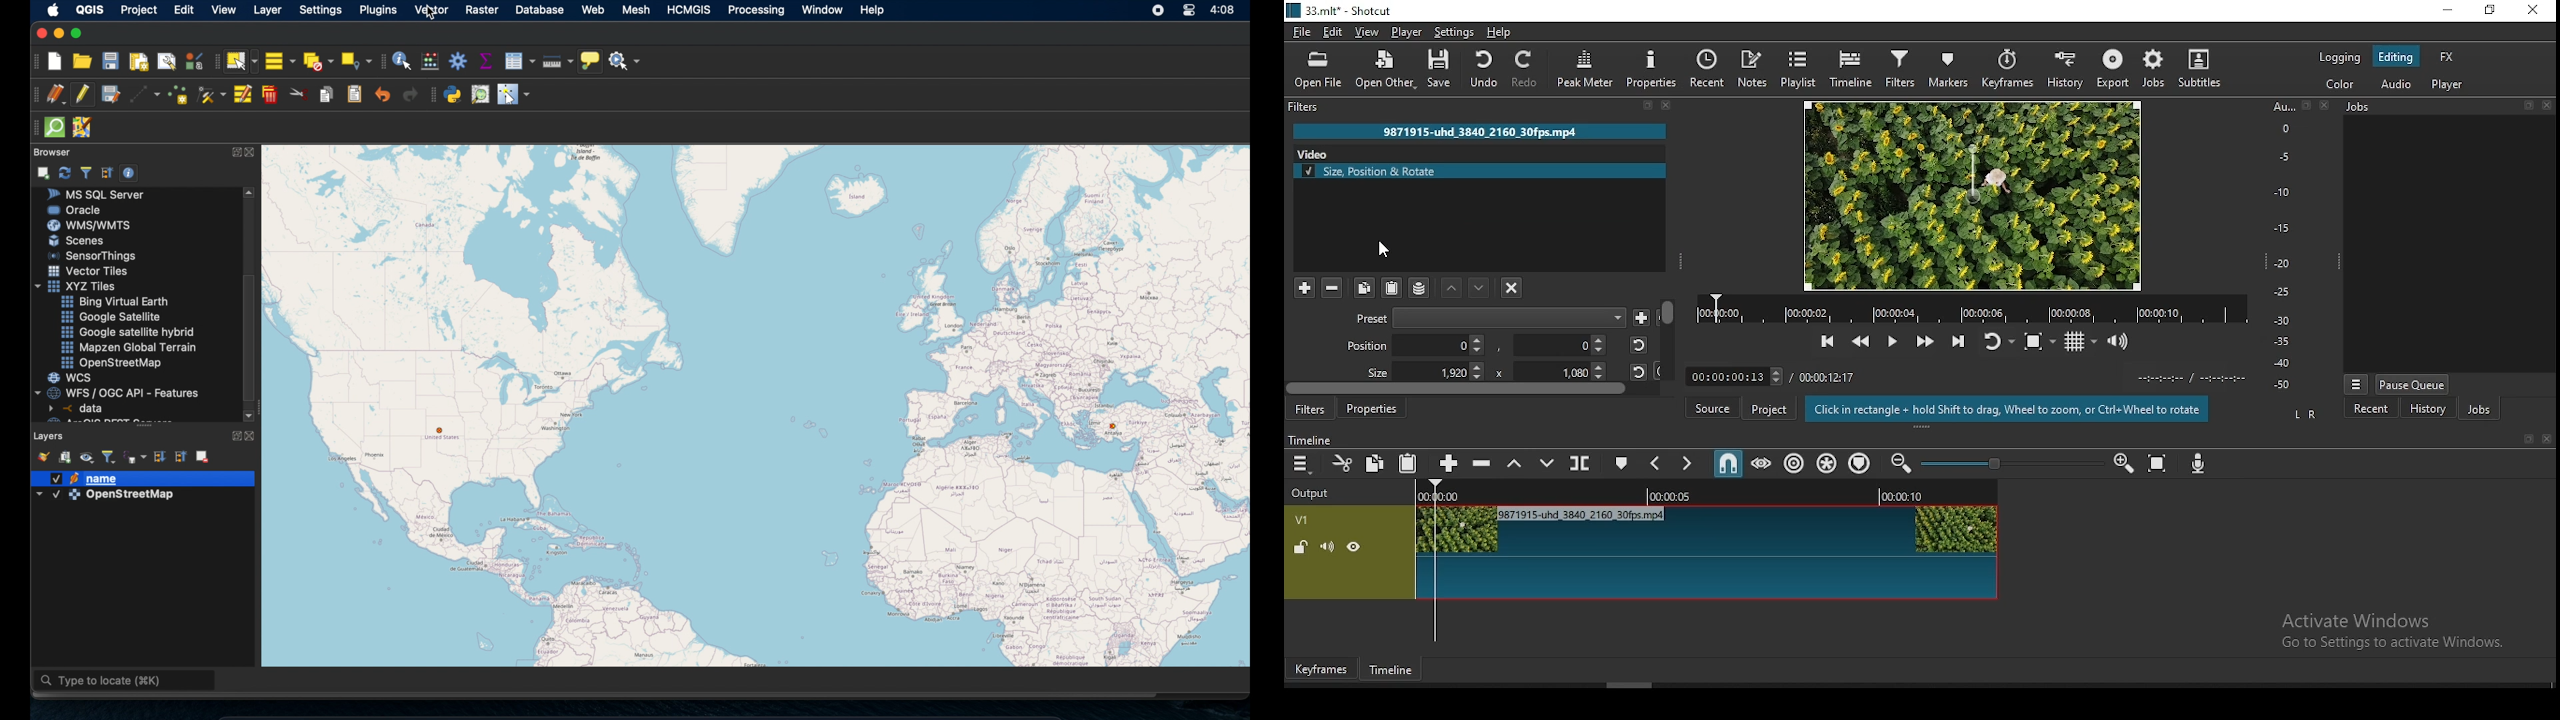 The height and width of the screenshot is (728, 2576). Describe the element at coordinates (2530, 10) in the screenshot. I see `close window` at that location.